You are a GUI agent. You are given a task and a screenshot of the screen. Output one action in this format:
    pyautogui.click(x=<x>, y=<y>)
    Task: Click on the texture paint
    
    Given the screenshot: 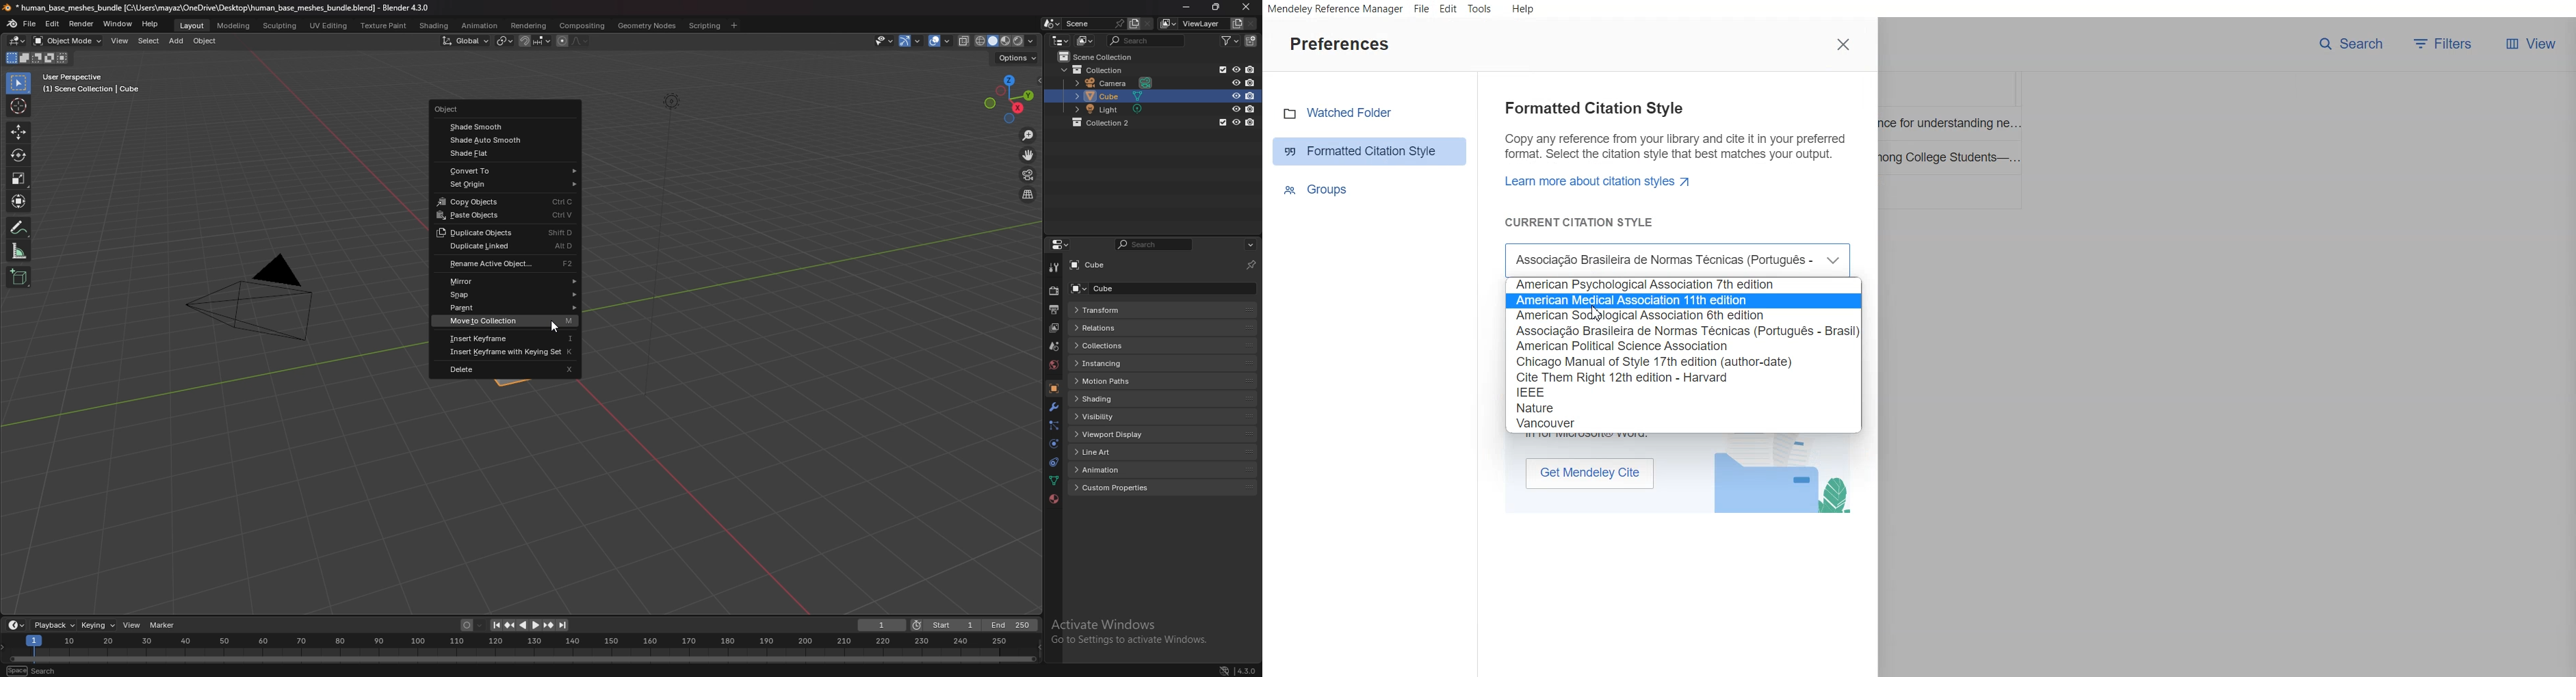 What is the action you would take?
    pyautogui.click(x=385, y=26)
    